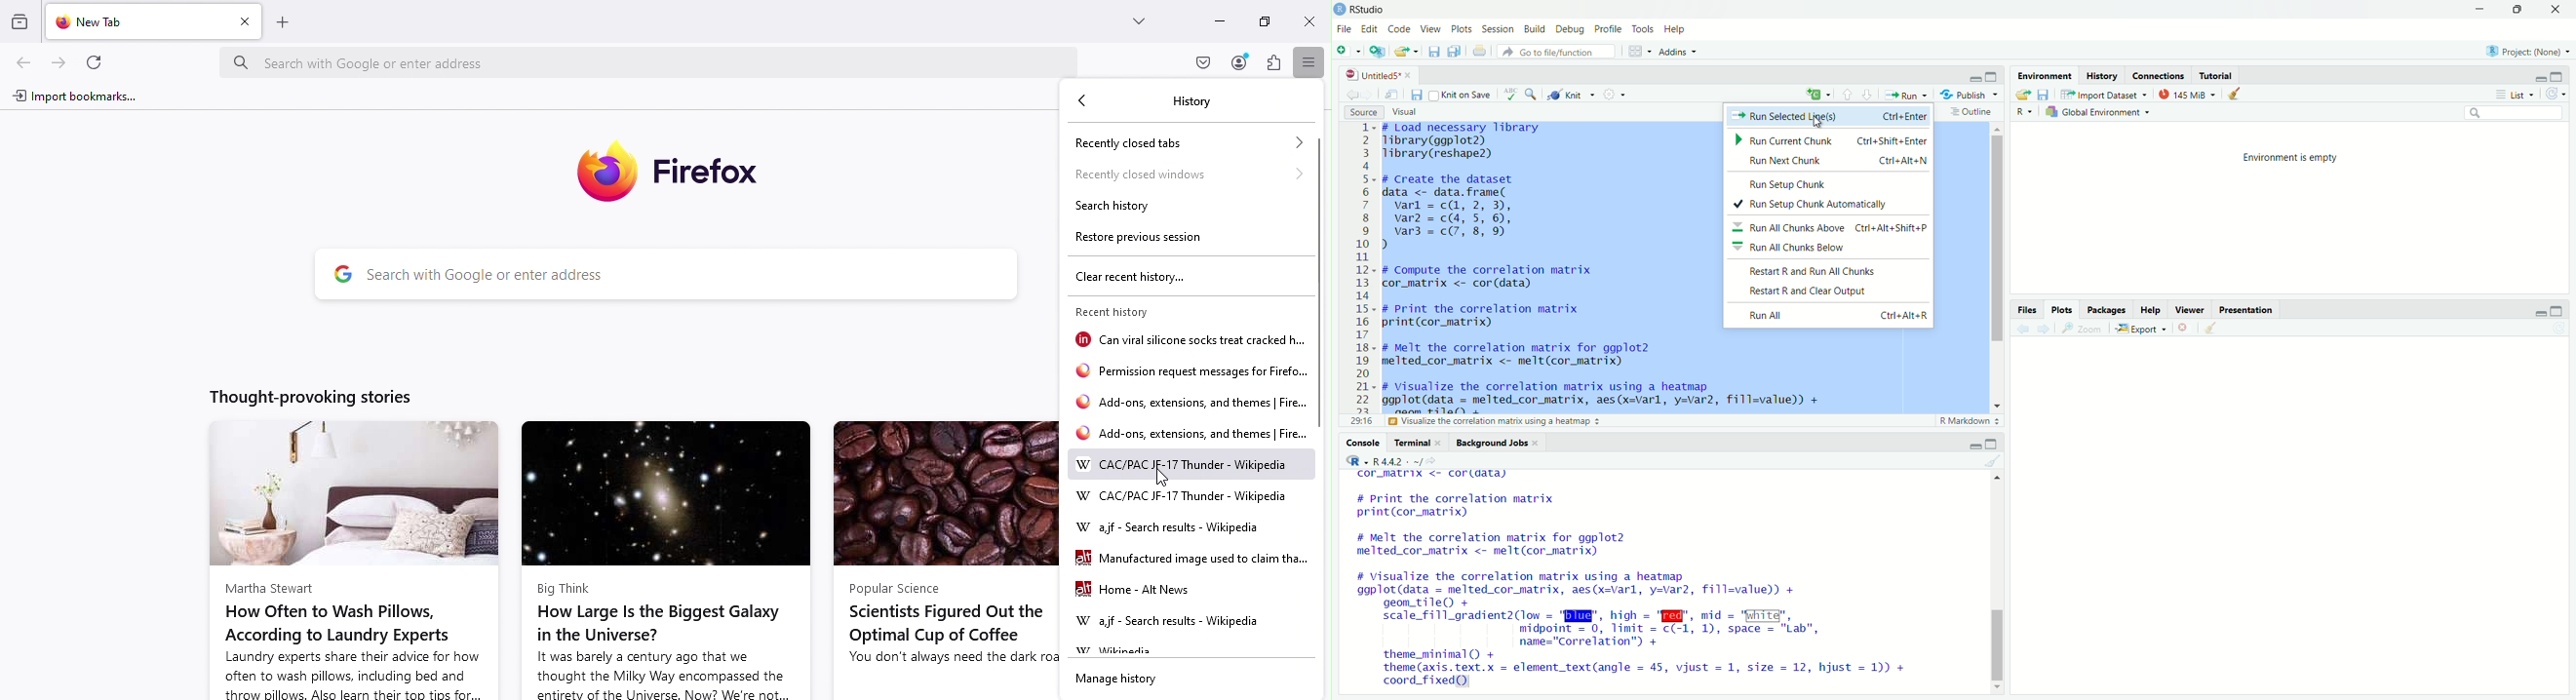 The width and height of the screenshot is (2576, 700). What do you see at coordinates (2540, 76) in the screenshot?
I see `minimize` at bounding box center [2540, 76].